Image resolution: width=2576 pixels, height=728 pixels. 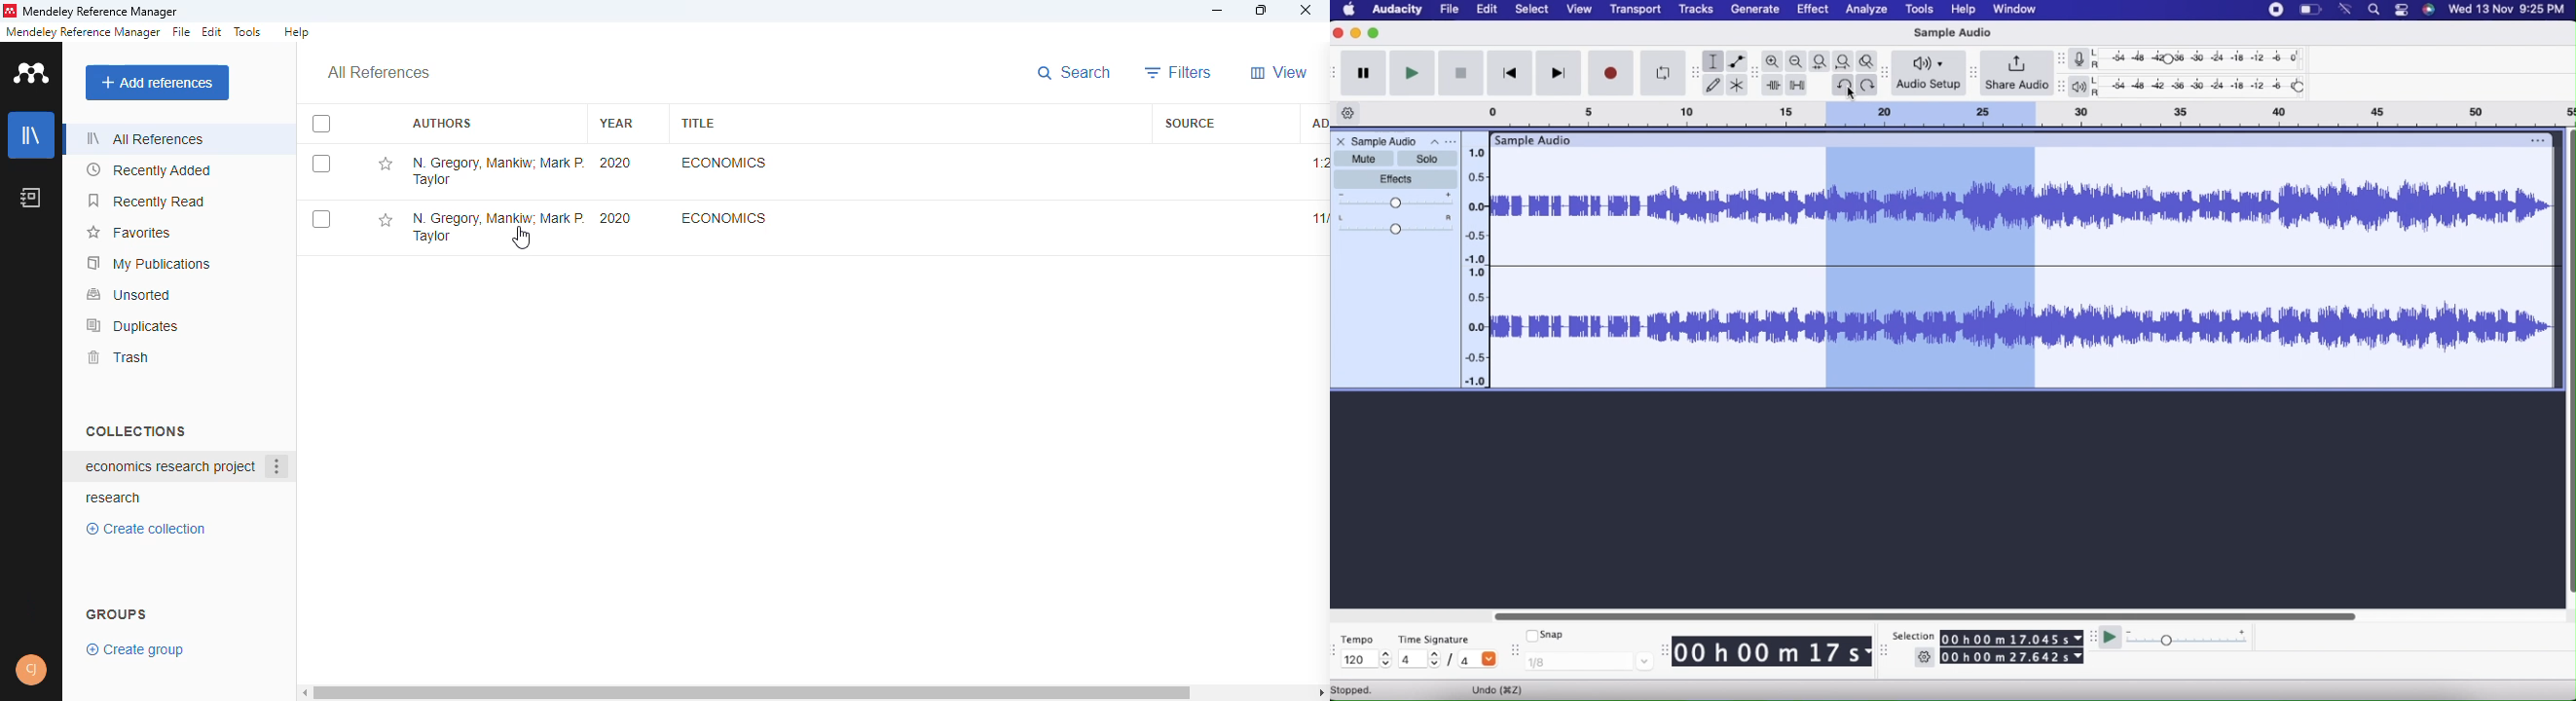 What do you see at coordinates (2062, 59) in the screenshot?
I see `move toolbar` at bounding box center [2062, 59].